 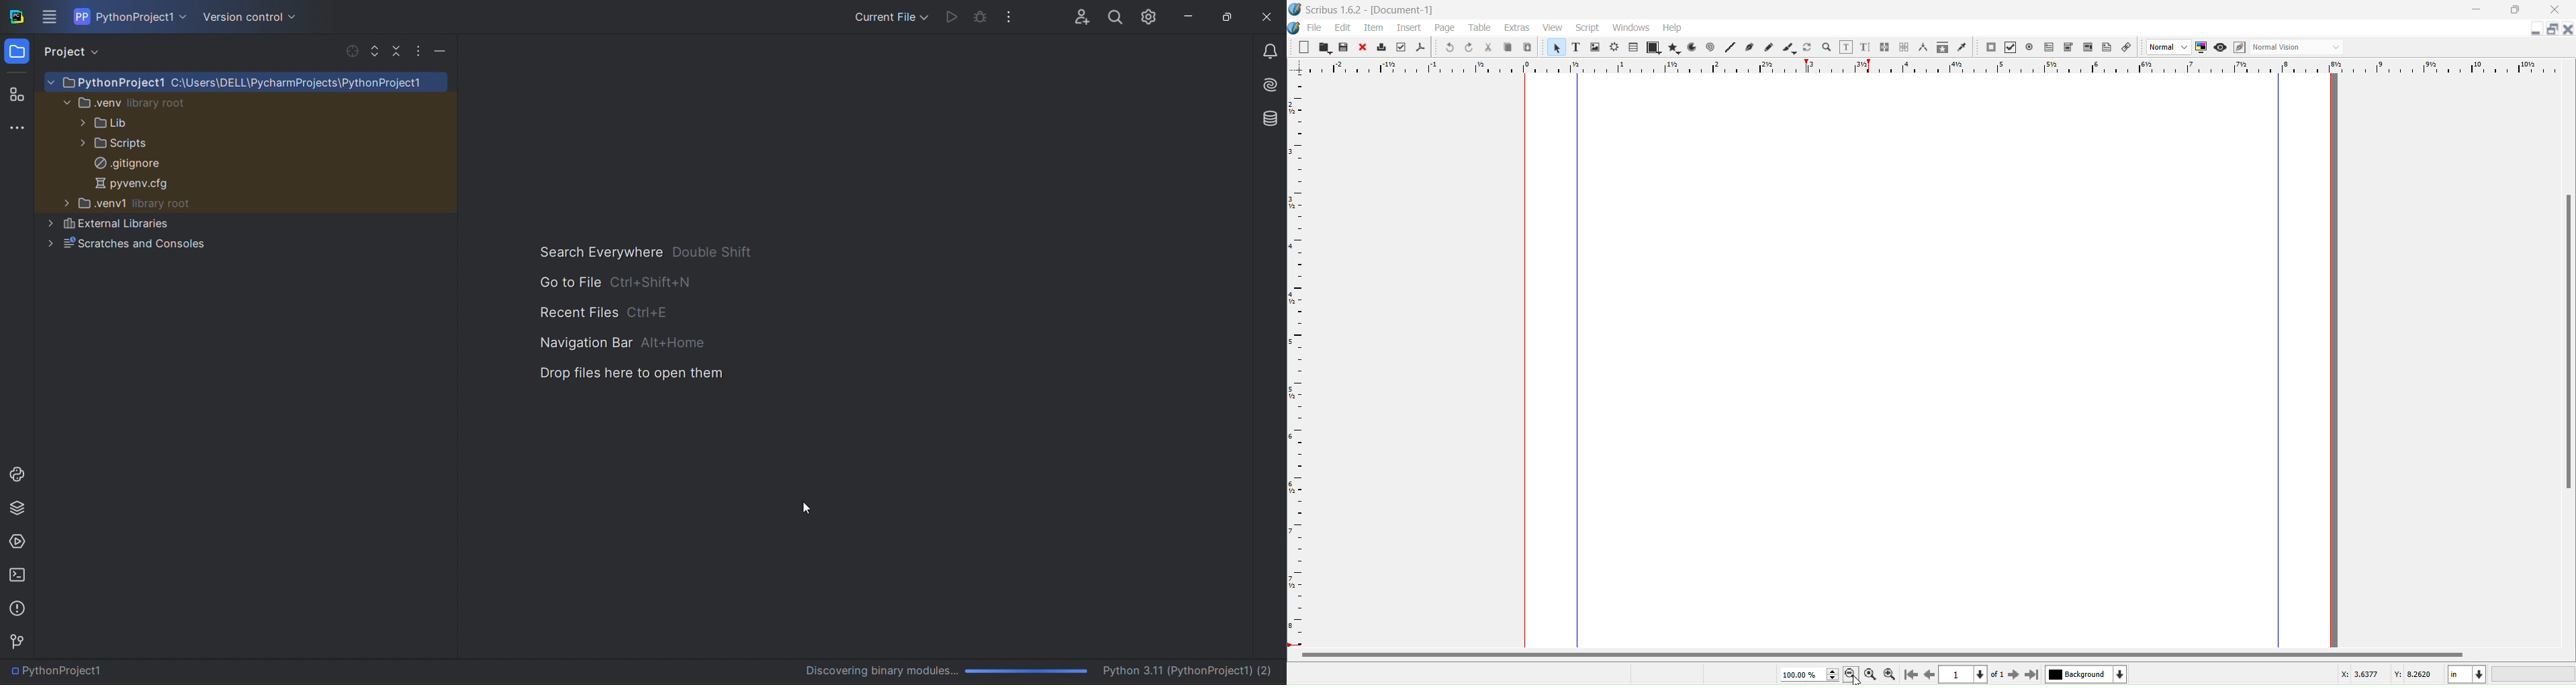 What do you see at coordinates (1941, 48) in the screenshot?
I see `Copy Item Properties` at bounding box center [1941, 48].